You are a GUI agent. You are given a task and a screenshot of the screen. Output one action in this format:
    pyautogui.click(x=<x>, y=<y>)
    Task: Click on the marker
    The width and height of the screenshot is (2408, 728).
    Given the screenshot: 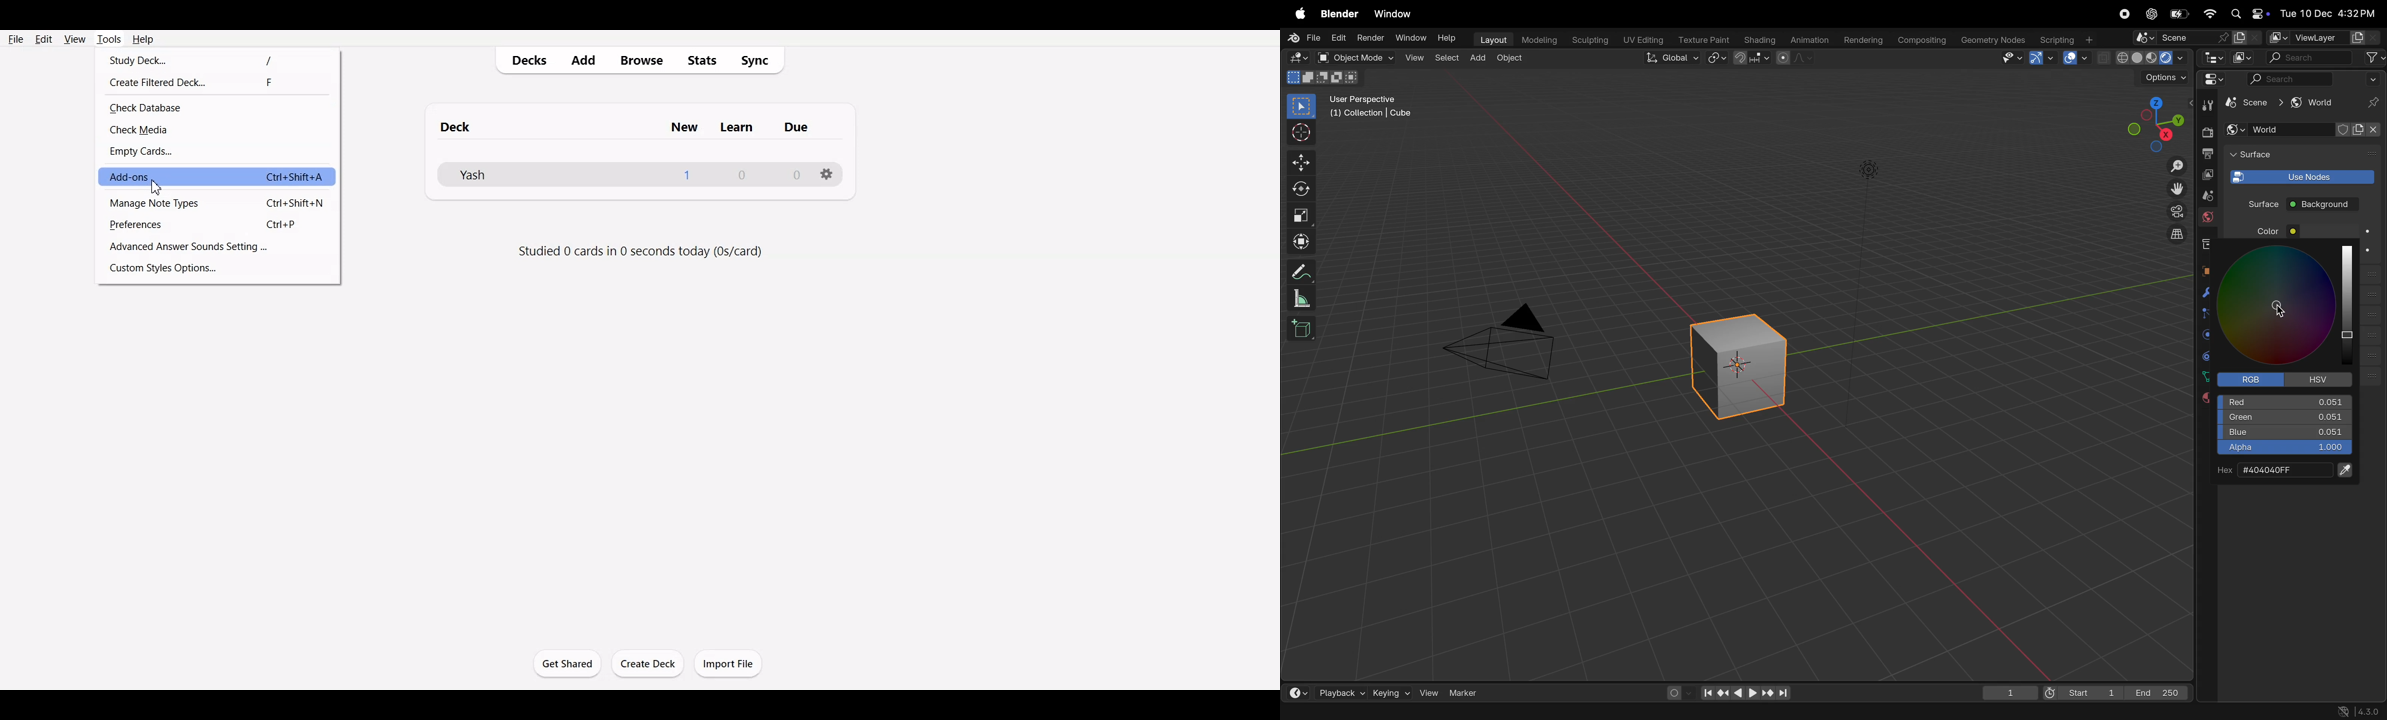 What is the action you would take?
    pyautogui.click(x=1468, y=692)
    